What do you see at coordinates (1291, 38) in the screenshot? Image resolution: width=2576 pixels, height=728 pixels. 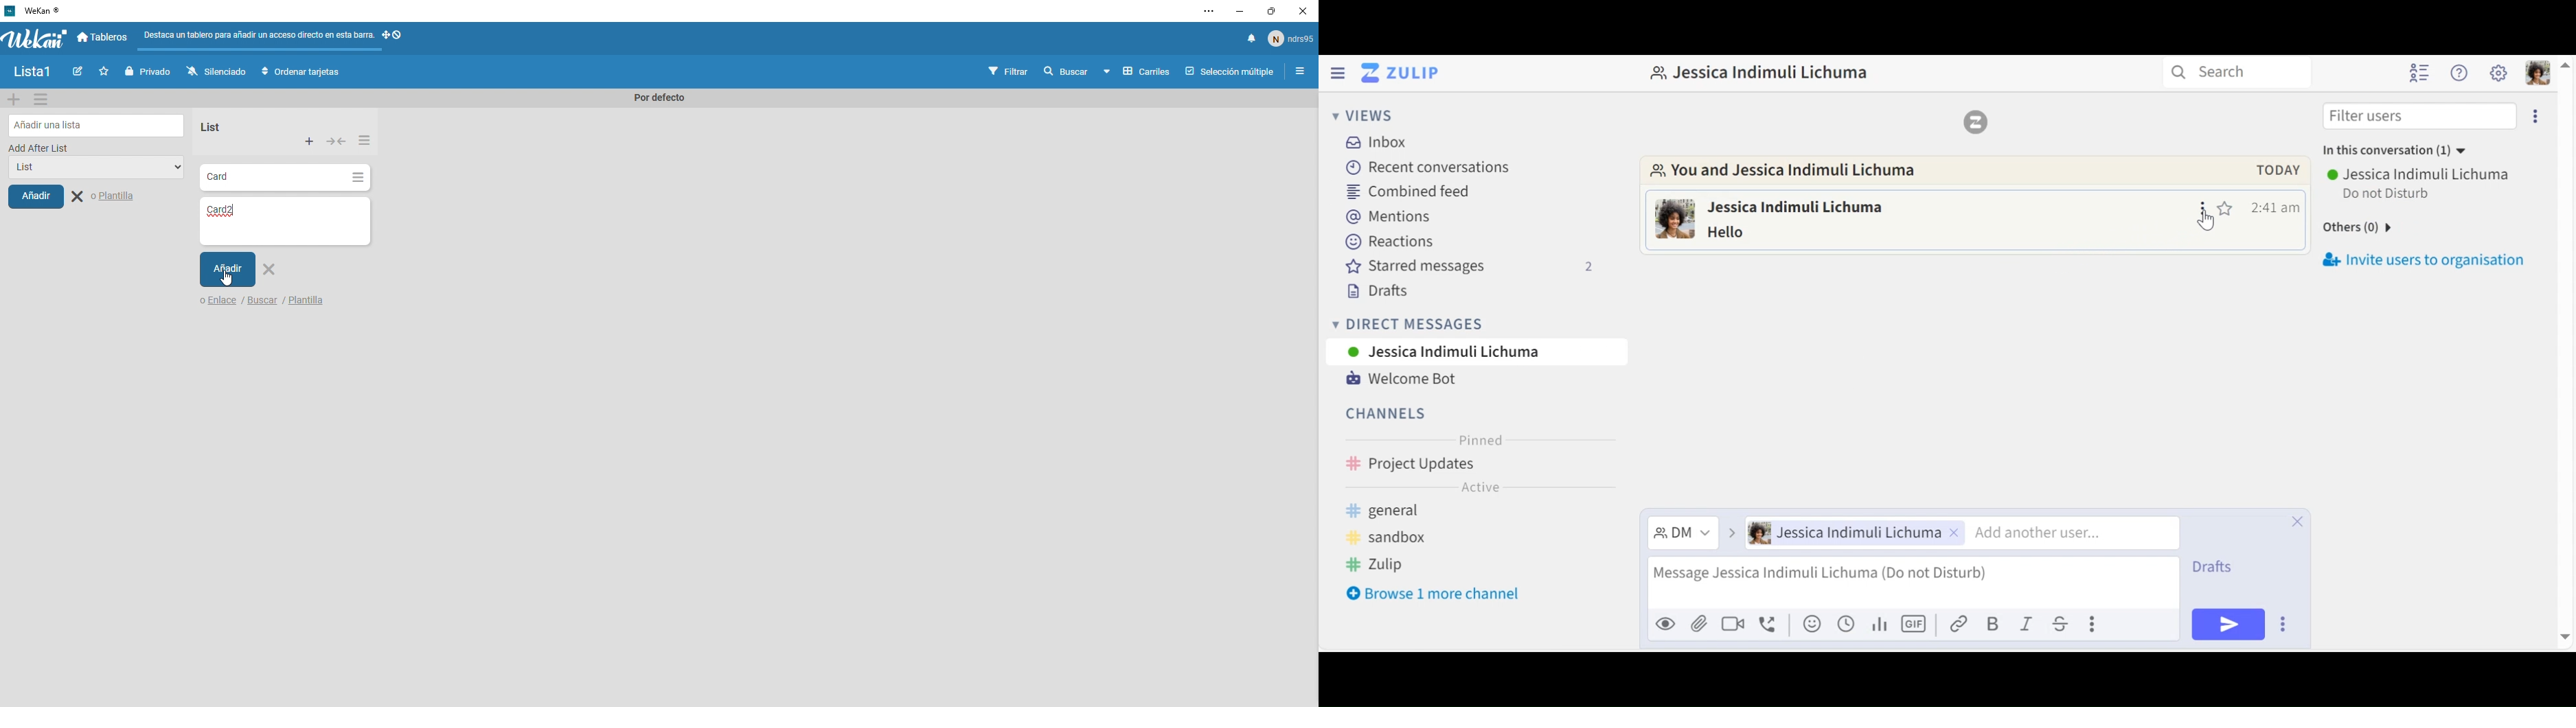 I see `User` at bounding box center [1291, 38].